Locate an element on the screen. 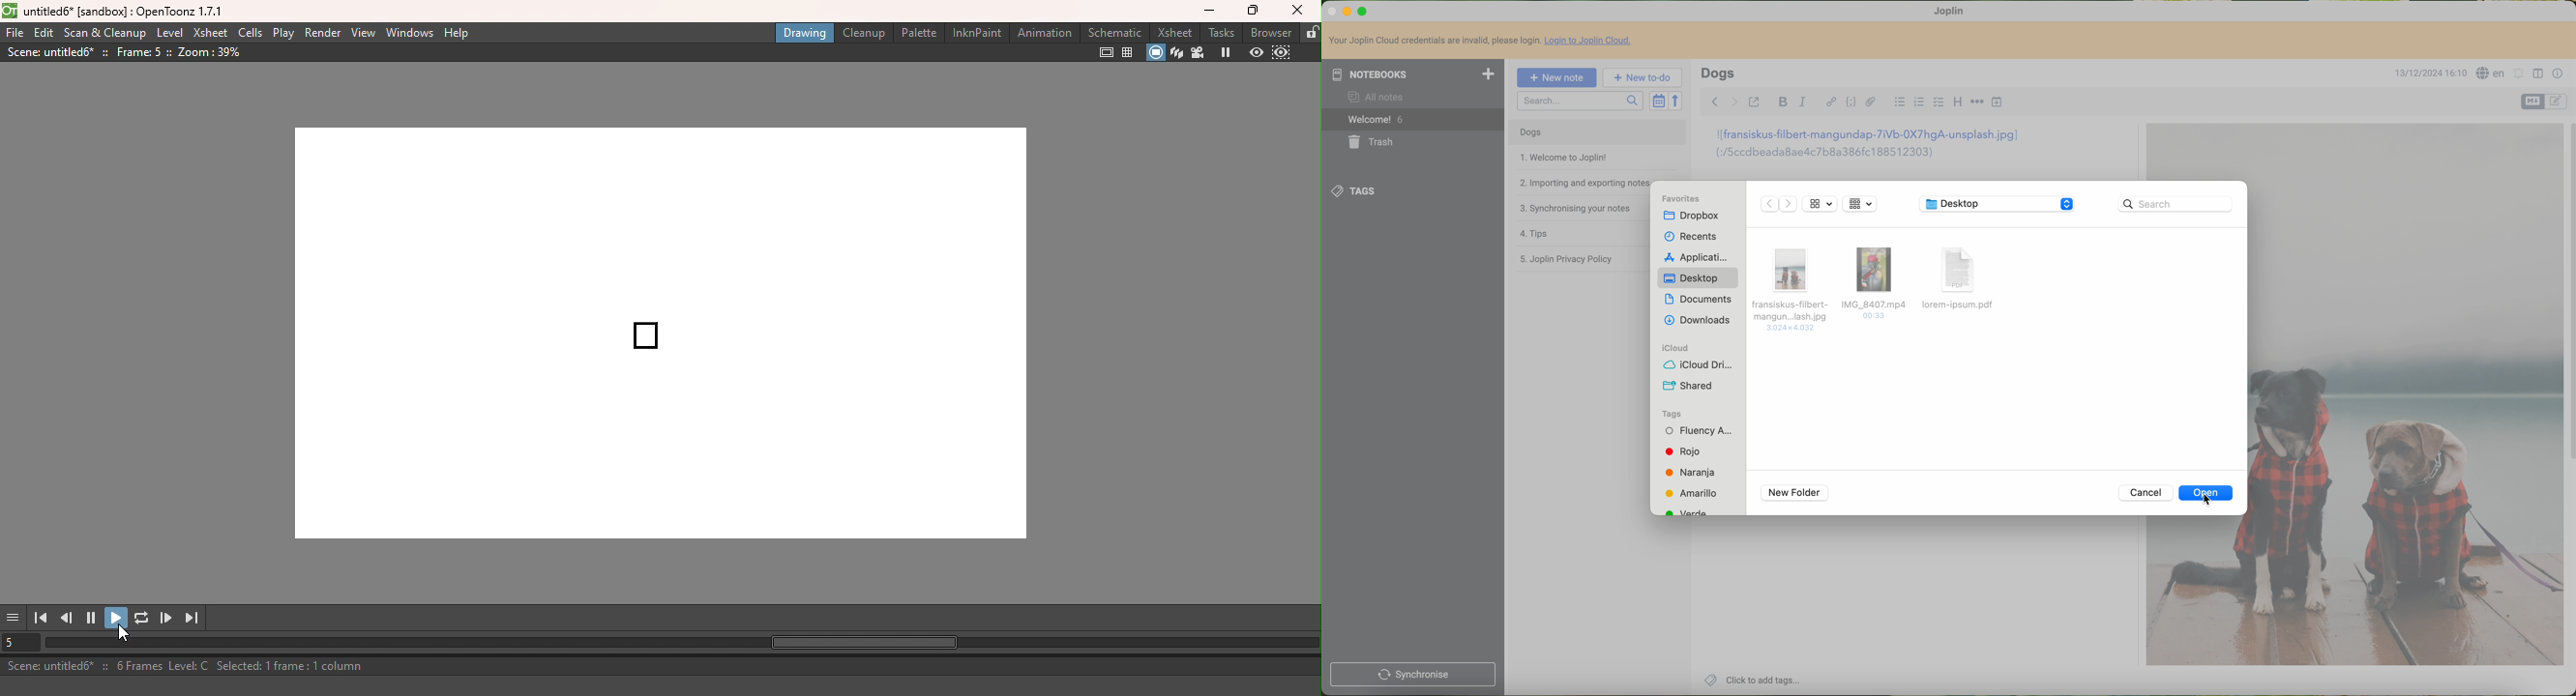 This screenshot has width=2576, height=700. Xsheet is located at coordinates (212, 35).